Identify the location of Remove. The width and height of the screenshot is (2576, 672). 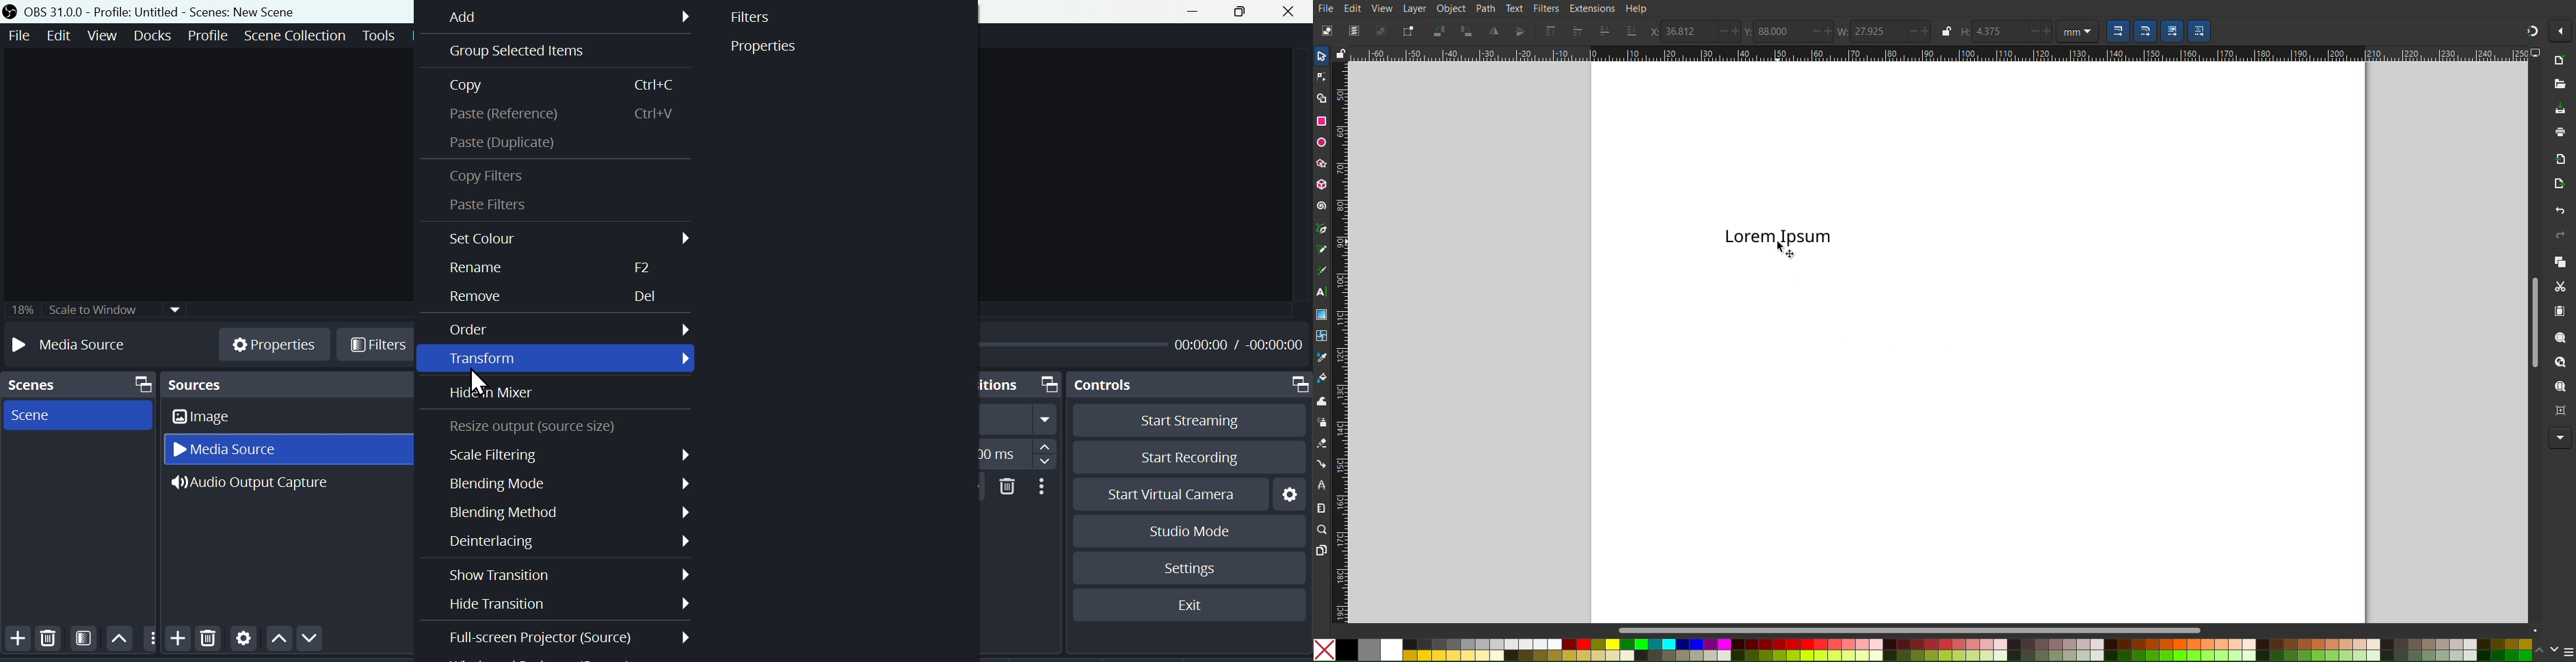
(550, 299).